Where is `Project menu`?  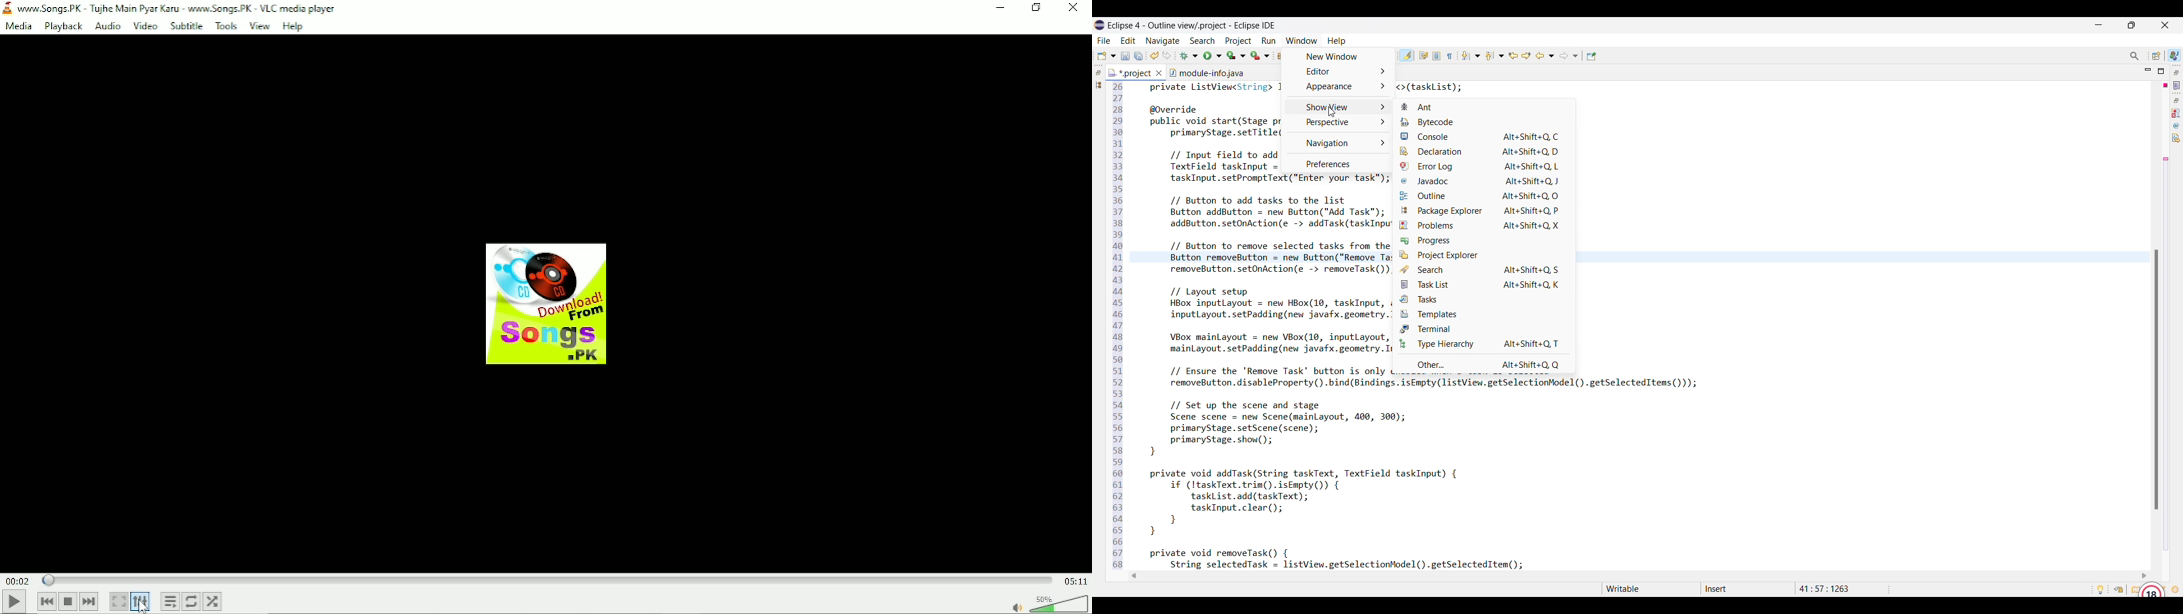 Project menu is located at coordinates (1239, 41).